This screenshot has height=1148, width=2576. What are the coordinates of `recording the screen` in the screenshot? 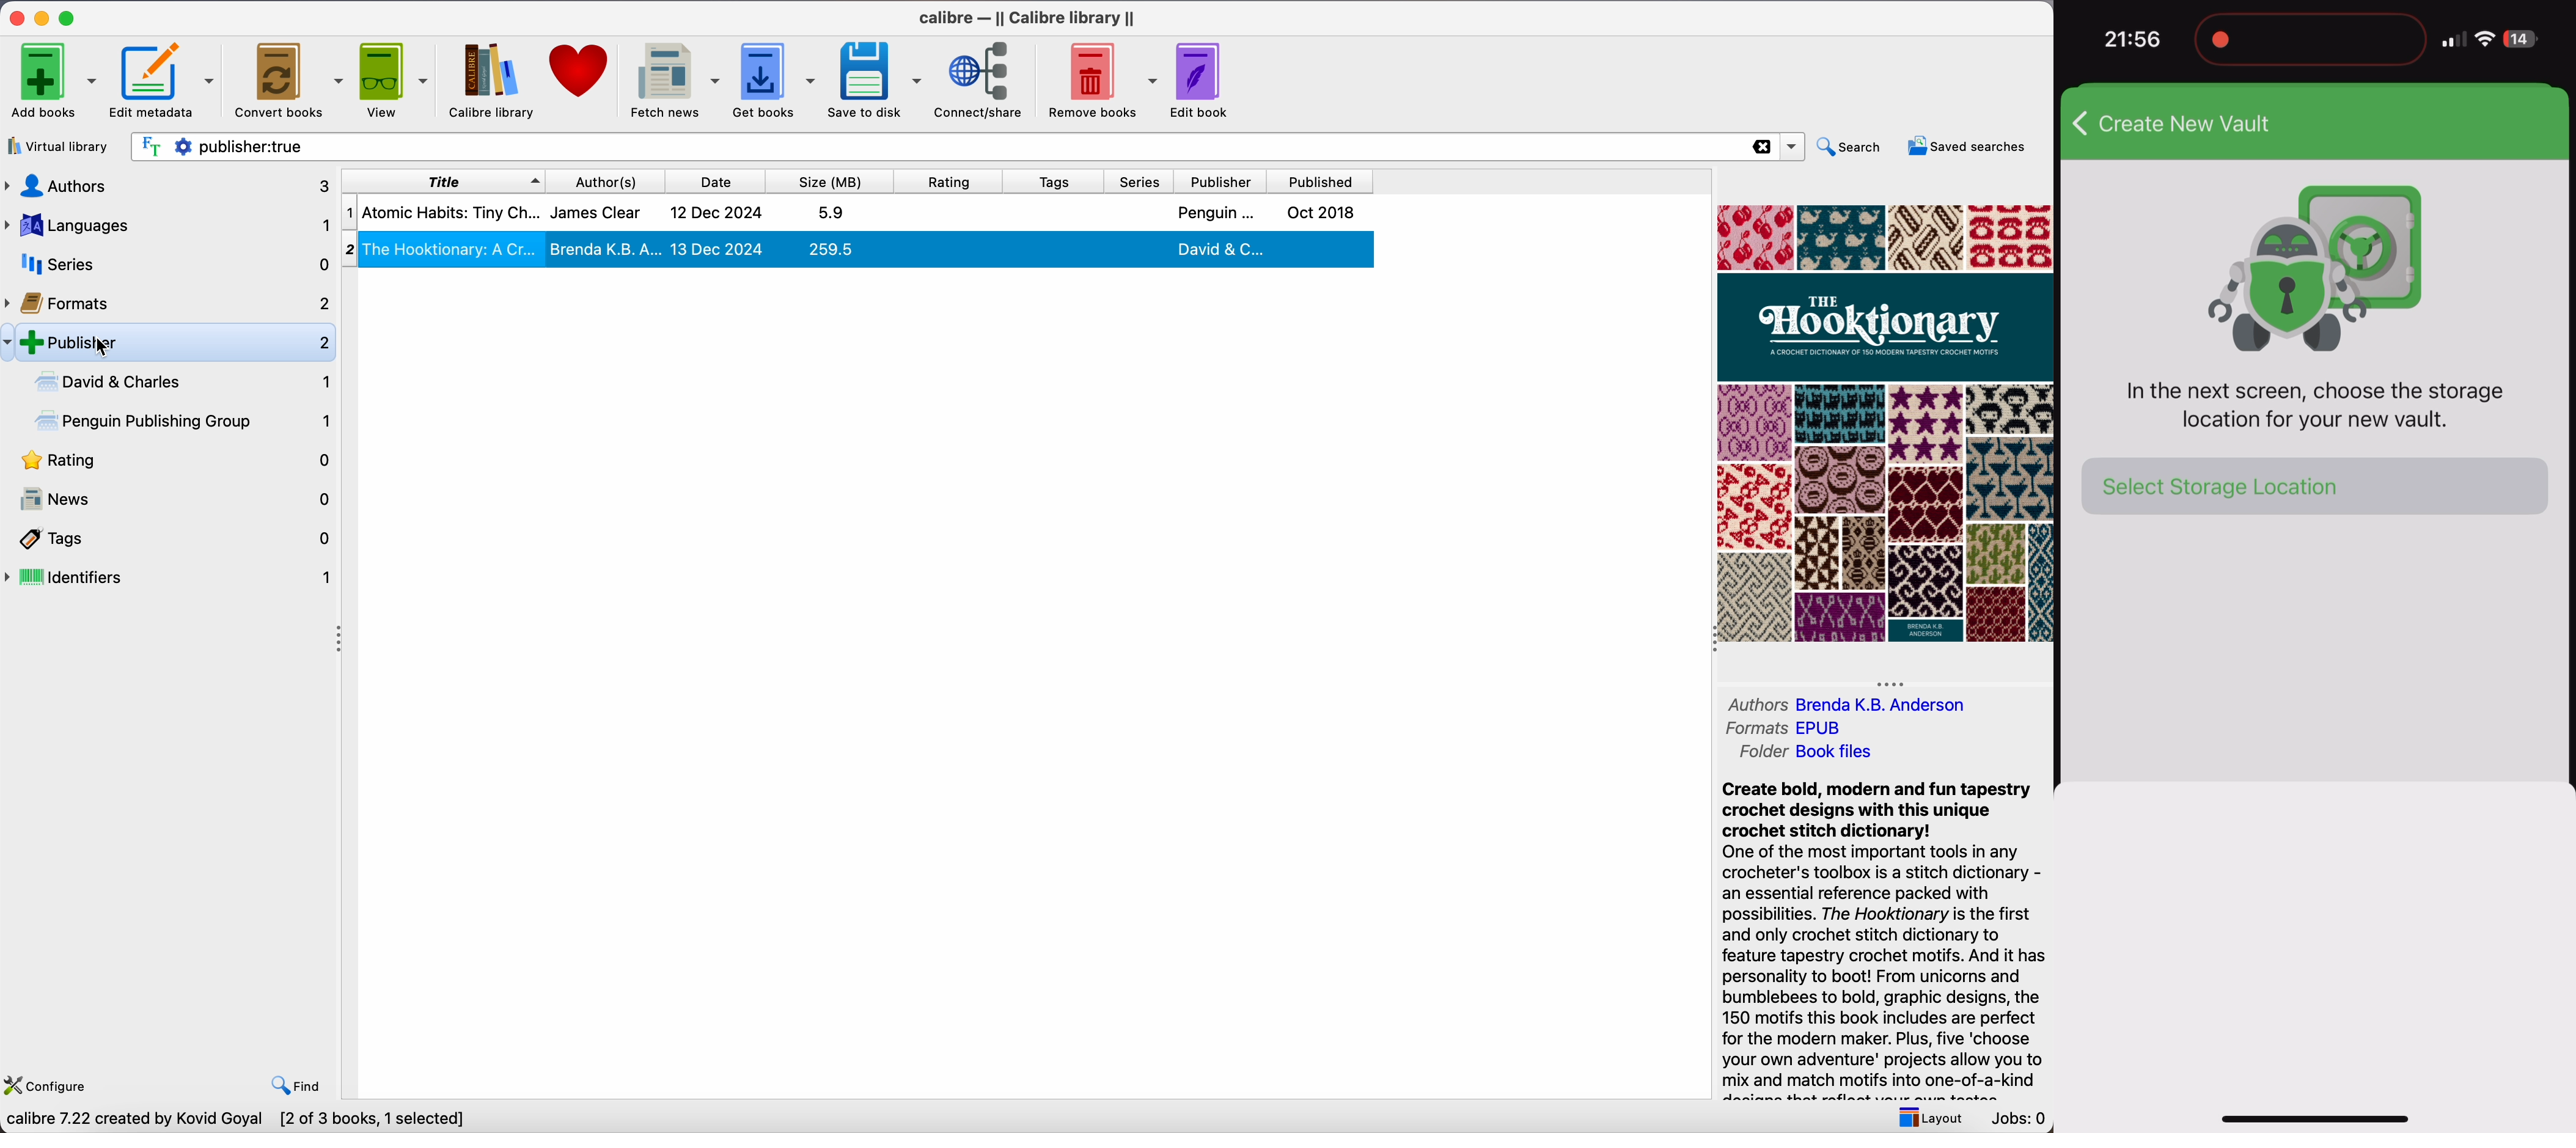 It's located at (2220, 37).